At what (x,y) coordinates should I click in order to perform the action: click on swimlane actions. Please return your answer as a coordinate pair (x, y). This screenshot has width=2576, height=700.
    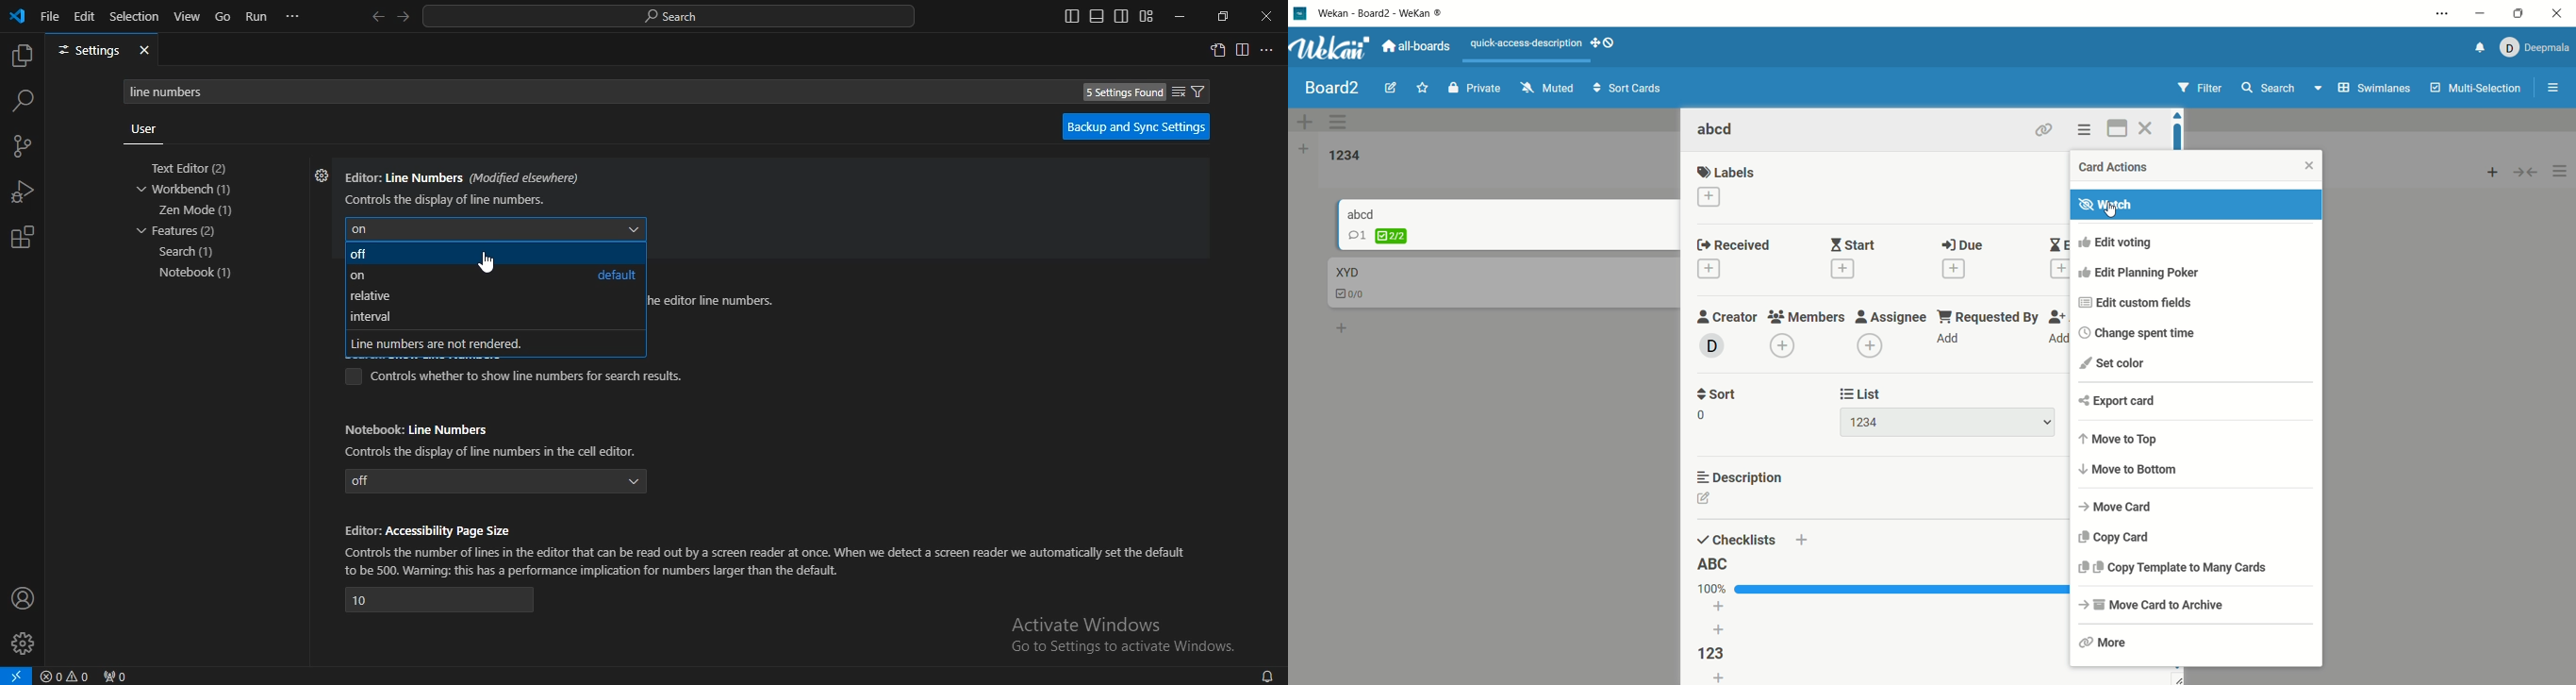
    Looking at the image, I should click on (1342, 121).